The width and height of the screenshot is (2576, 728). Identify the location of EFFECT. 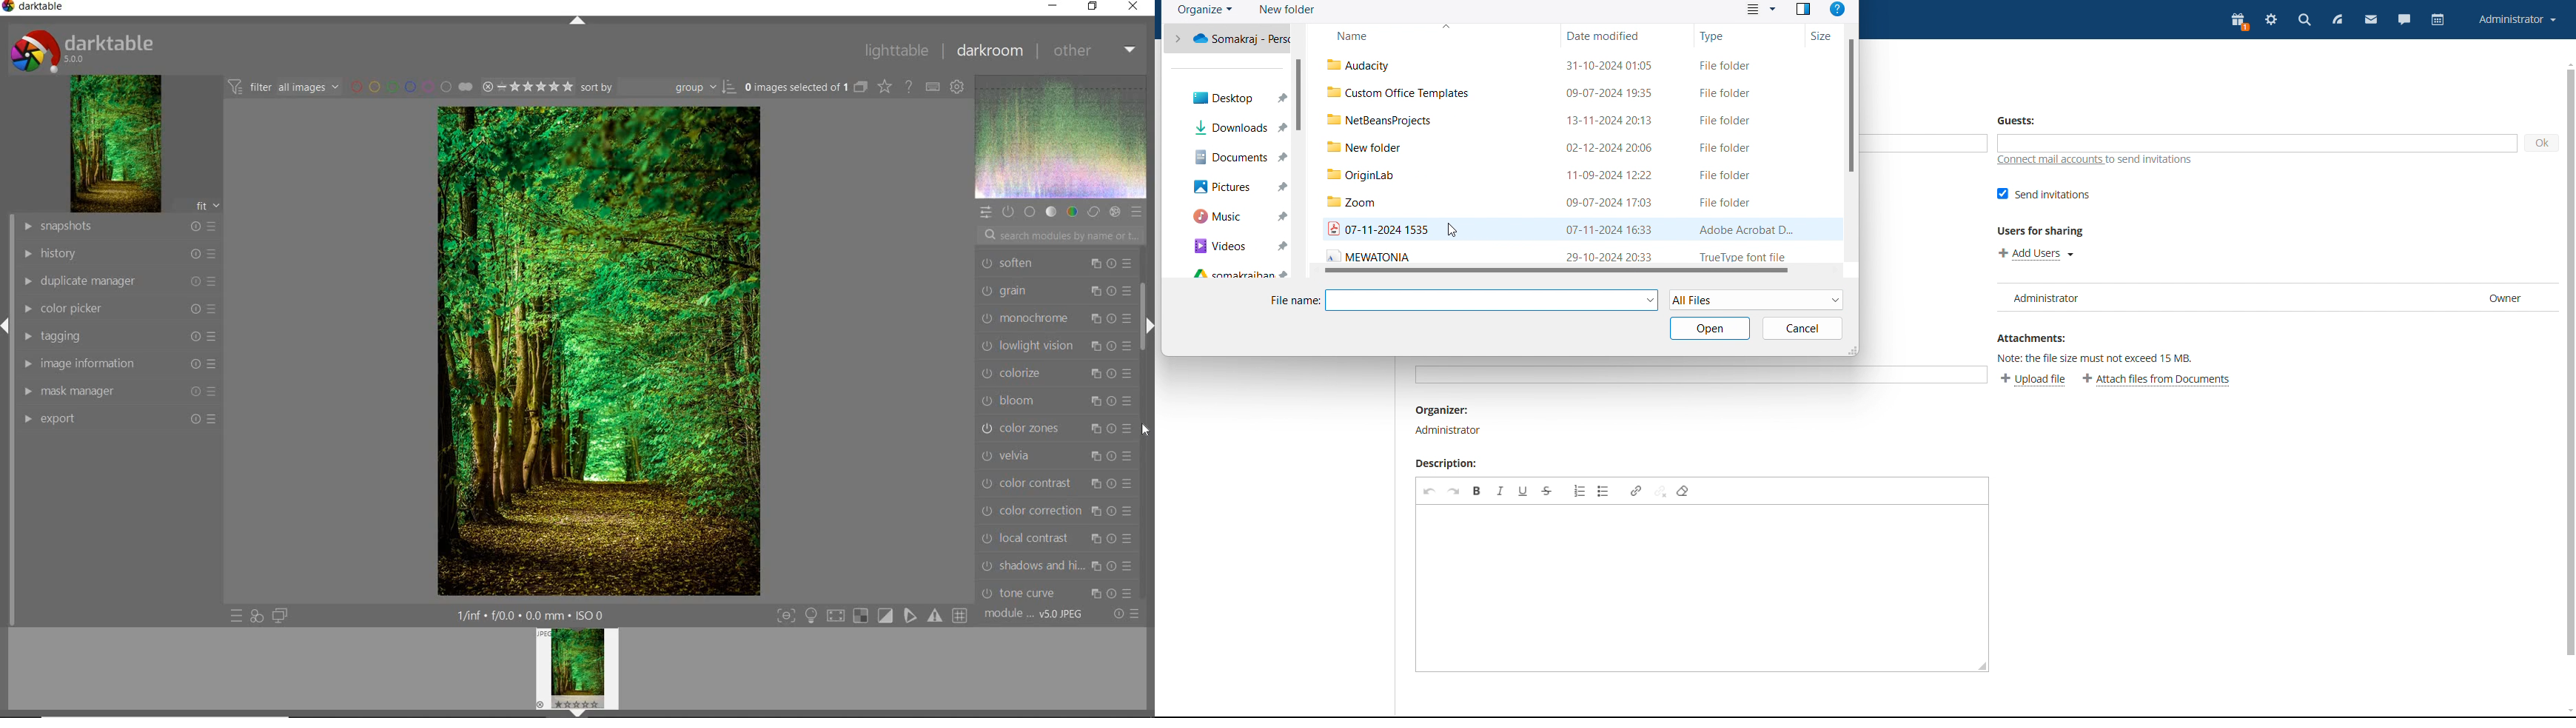
(1115, 211).